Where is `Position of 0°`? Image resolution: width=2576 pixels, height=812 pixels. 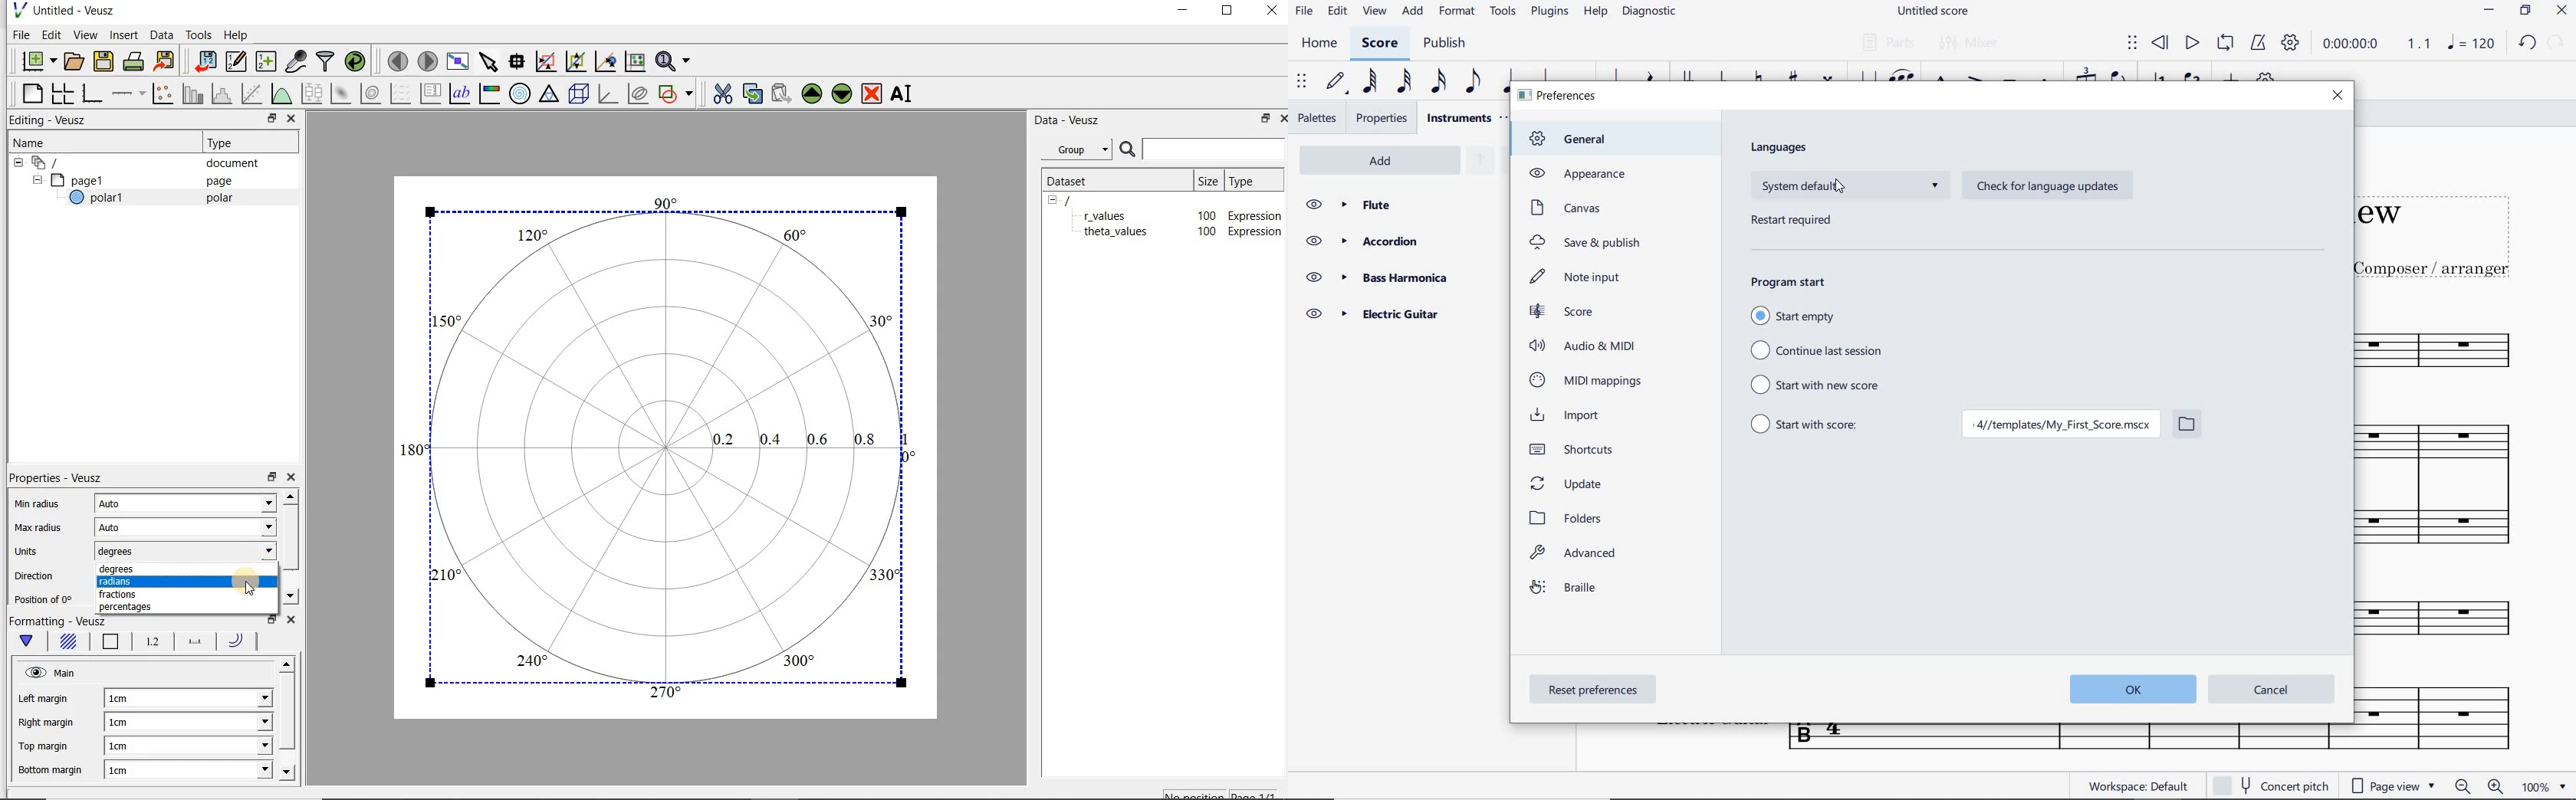
Position of 0° is located at coordinates (48, 598).